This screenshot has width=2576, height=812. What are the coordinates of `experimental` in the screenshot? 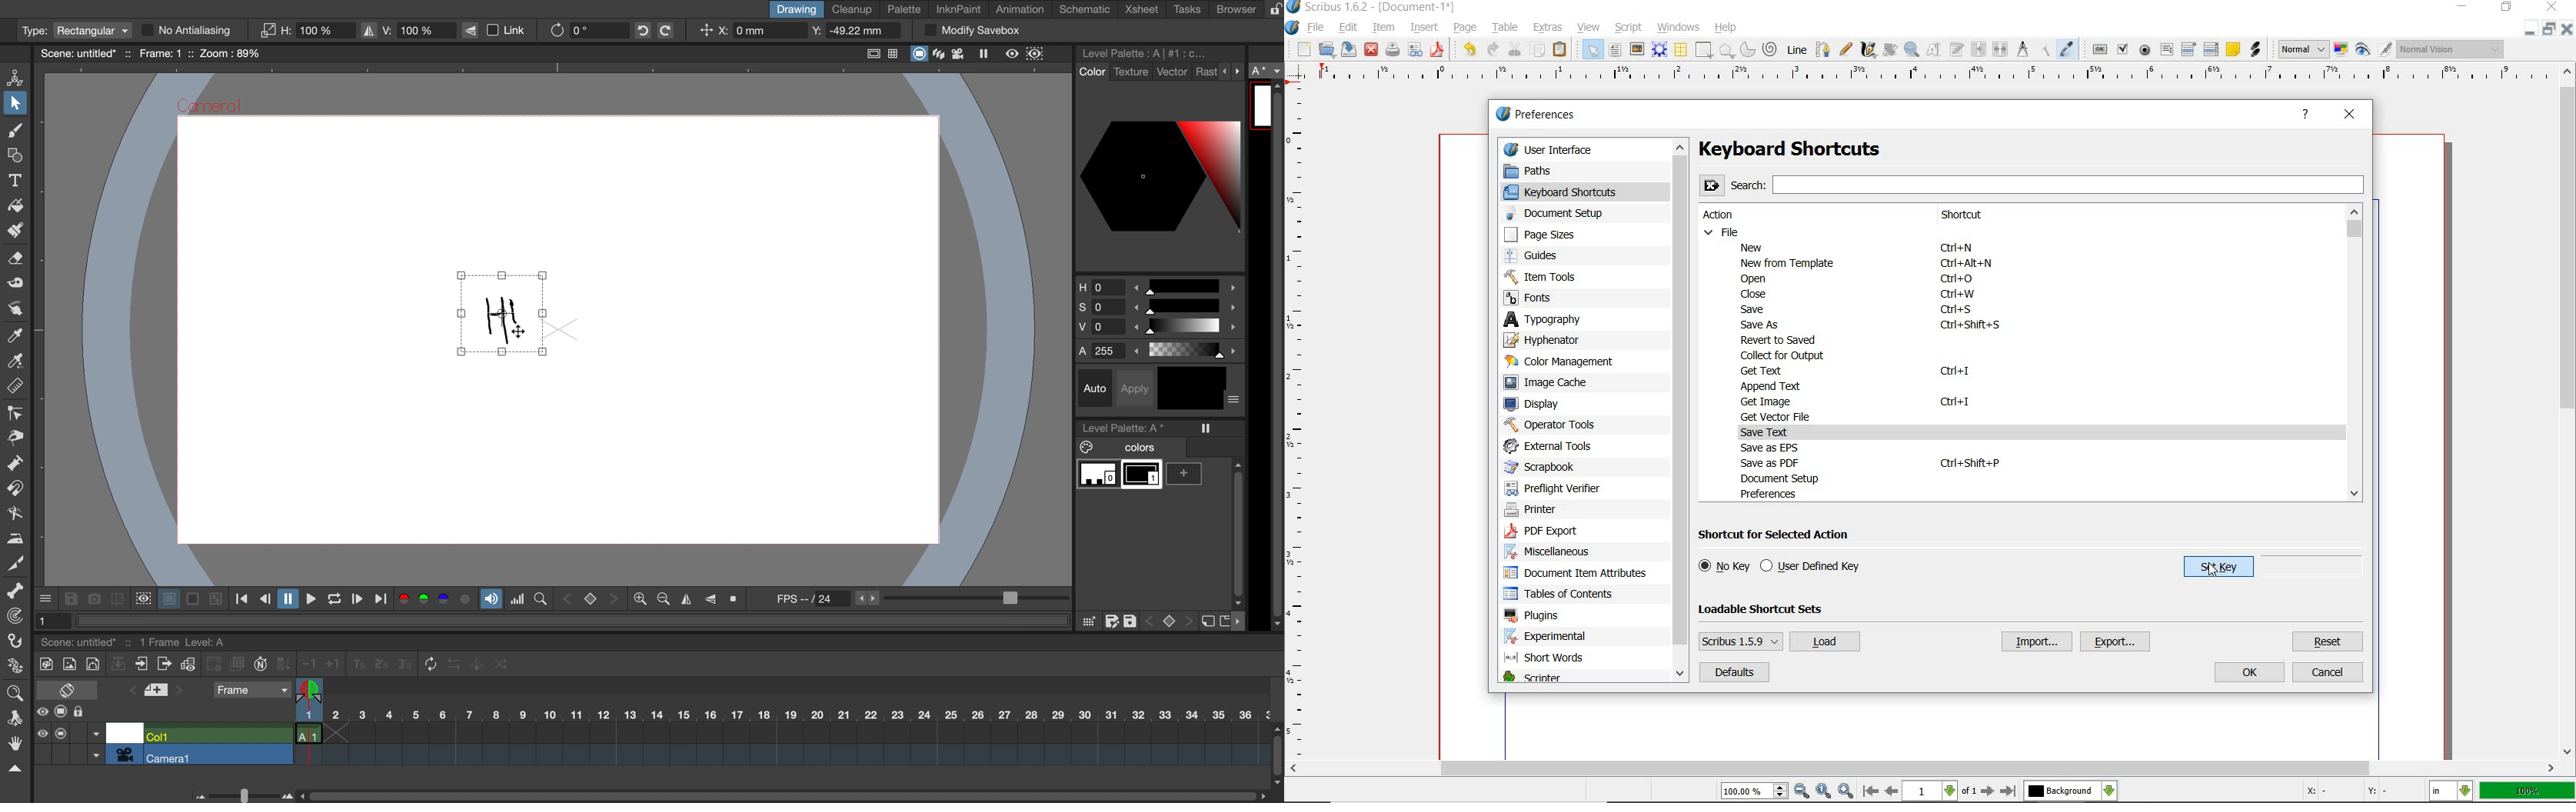 It's located at (1566, 637).